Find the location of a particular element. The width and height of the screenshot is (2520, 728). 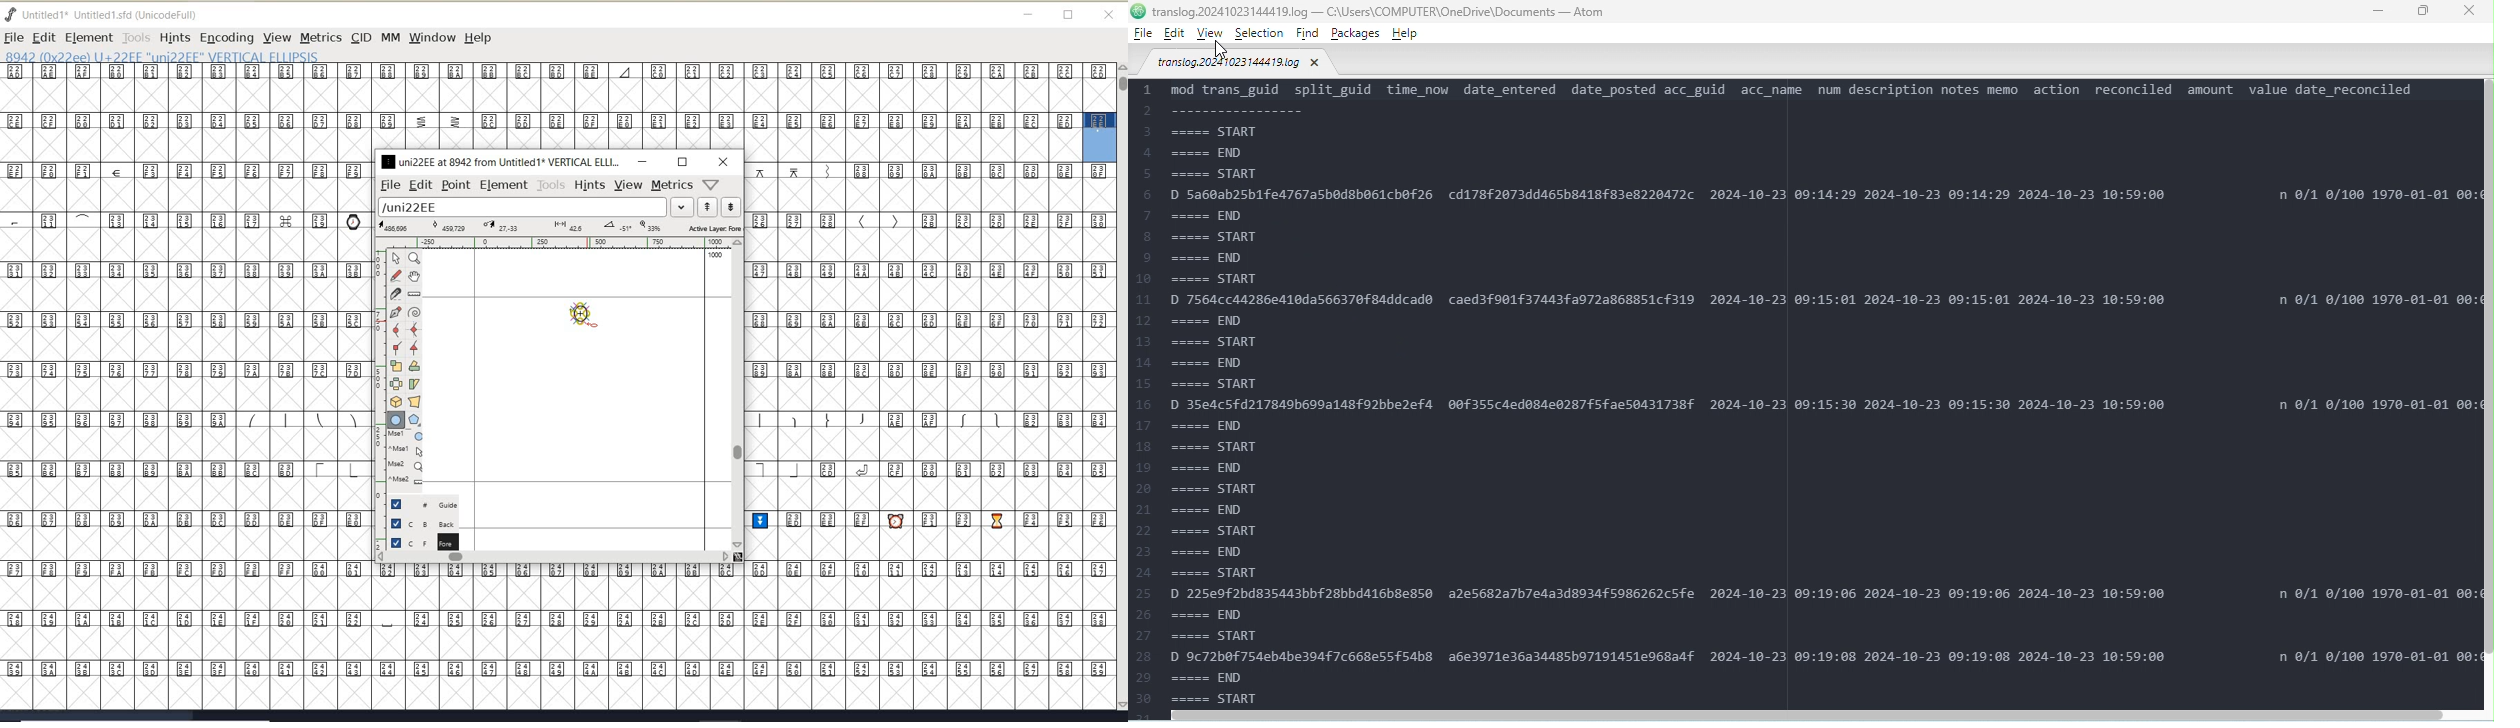

active layer is located at coordinates (561, 228).